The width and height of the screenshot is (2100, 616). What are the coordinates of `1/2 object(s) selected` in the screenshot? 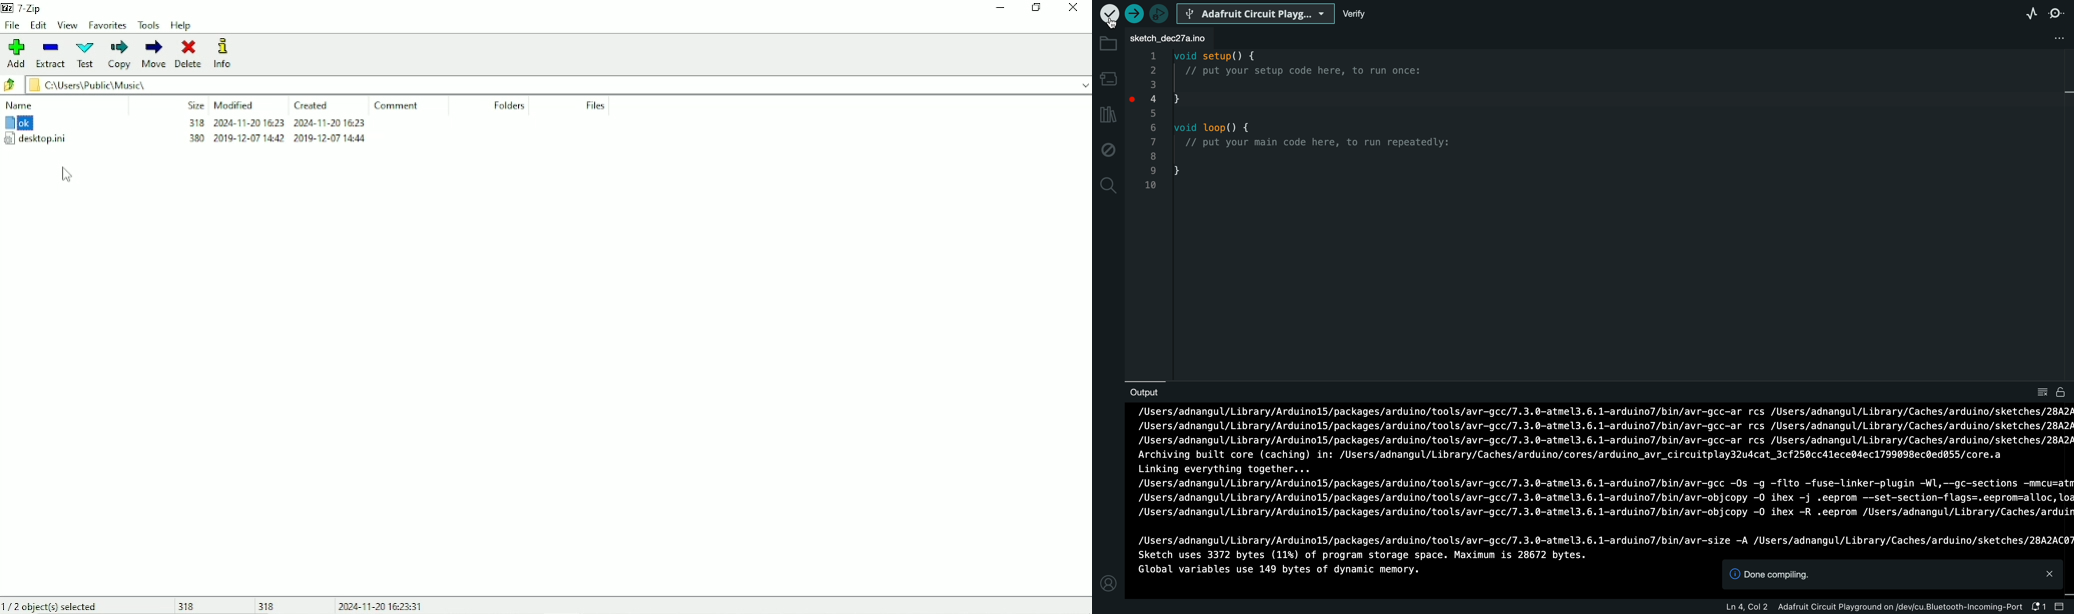 It's located at (53, 606).